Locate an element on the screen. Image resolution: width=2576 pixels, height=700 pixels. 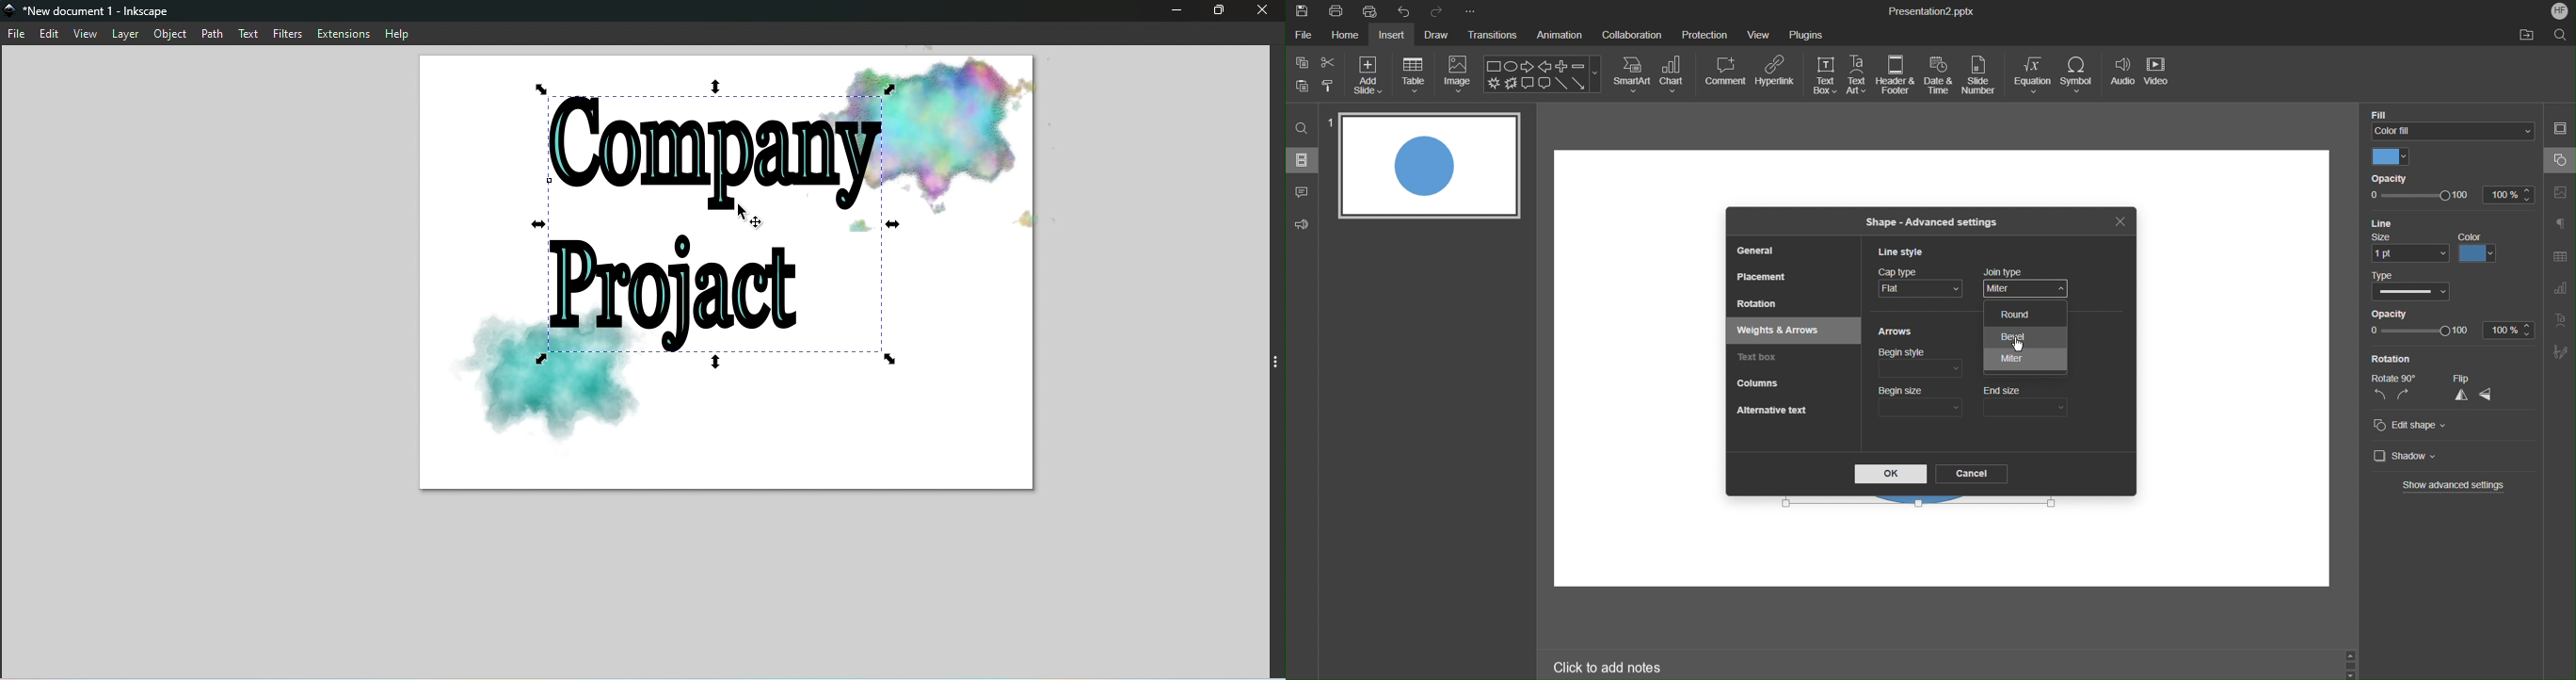
Save is located at coordinates (1301, 11).